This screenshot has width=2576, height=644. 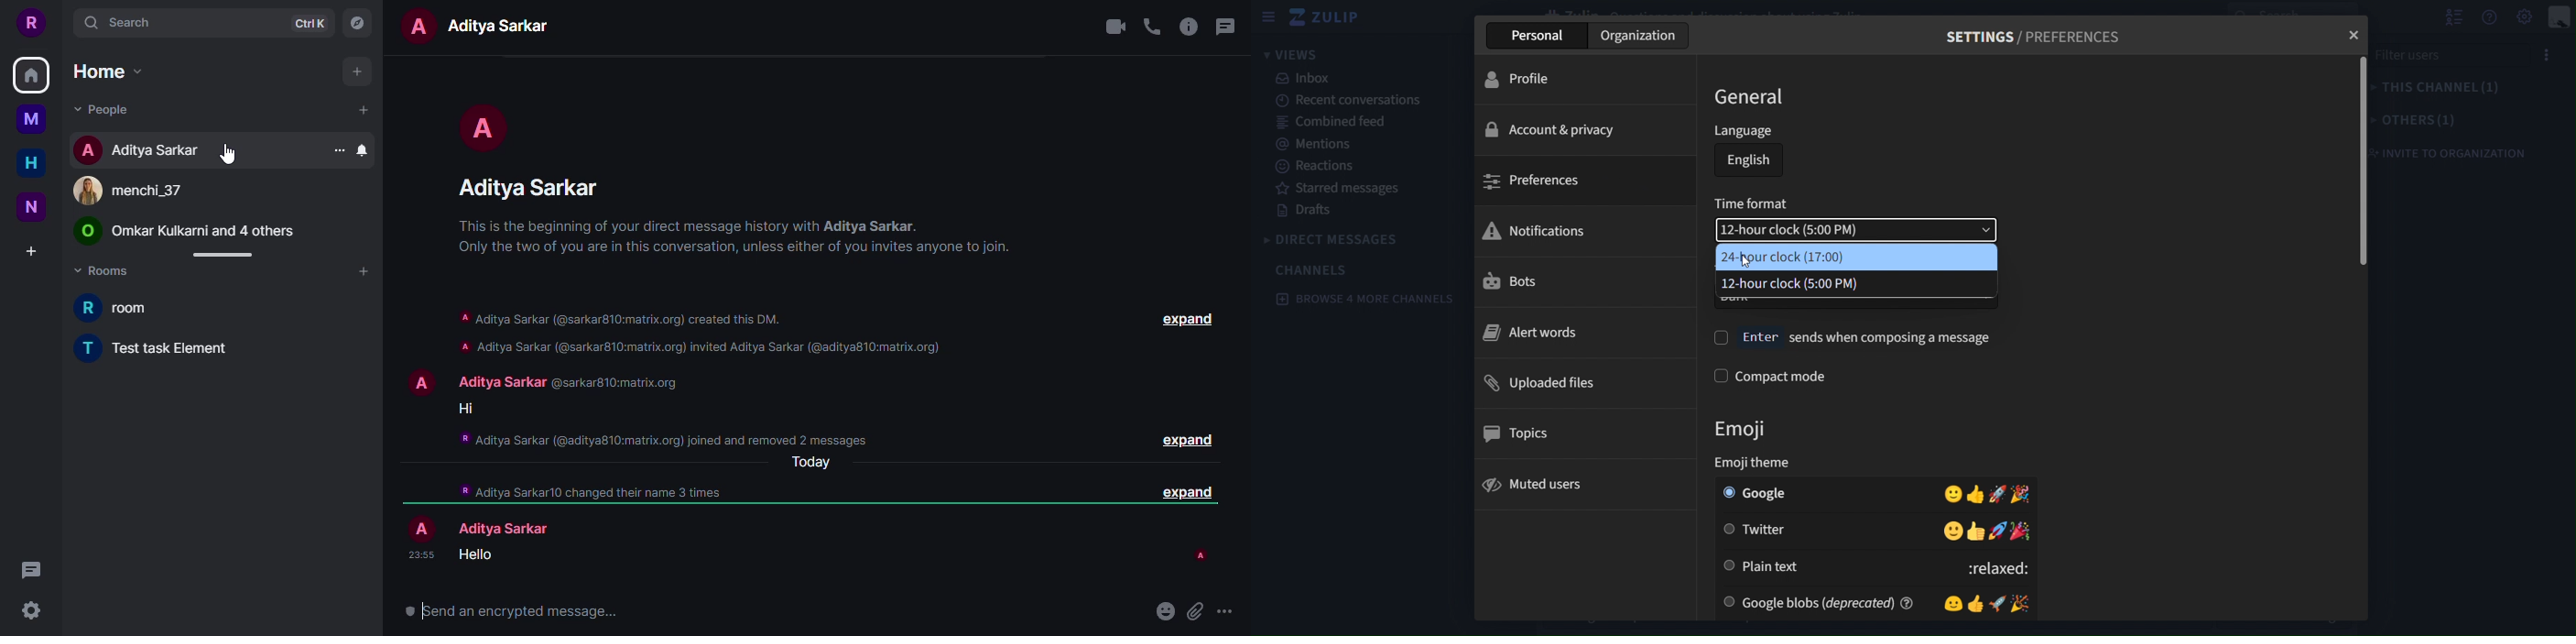 I want to click on expand, so click(x=1187, y=319).